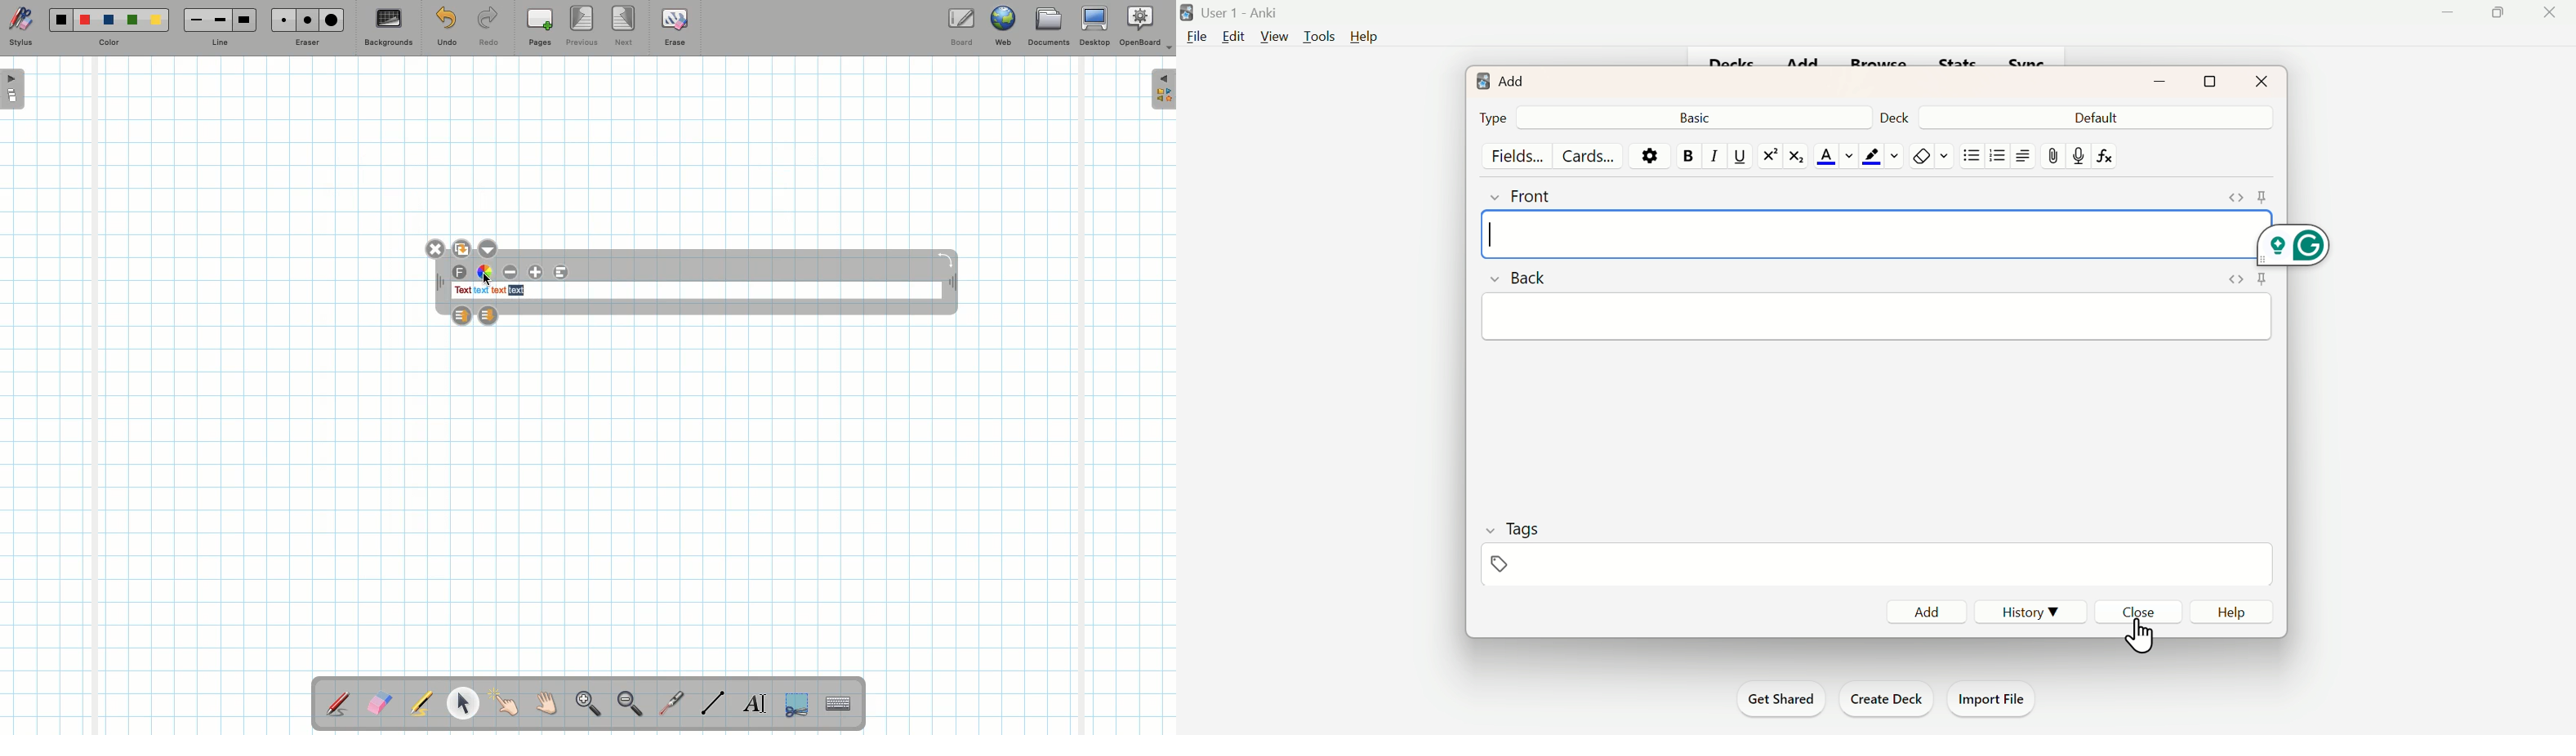 The width and height of the screenshot is (2576, 756). What do you see at coordinates (1493, 117) in the screenshot?
I see `Type` at bounding box center [1493, 117].